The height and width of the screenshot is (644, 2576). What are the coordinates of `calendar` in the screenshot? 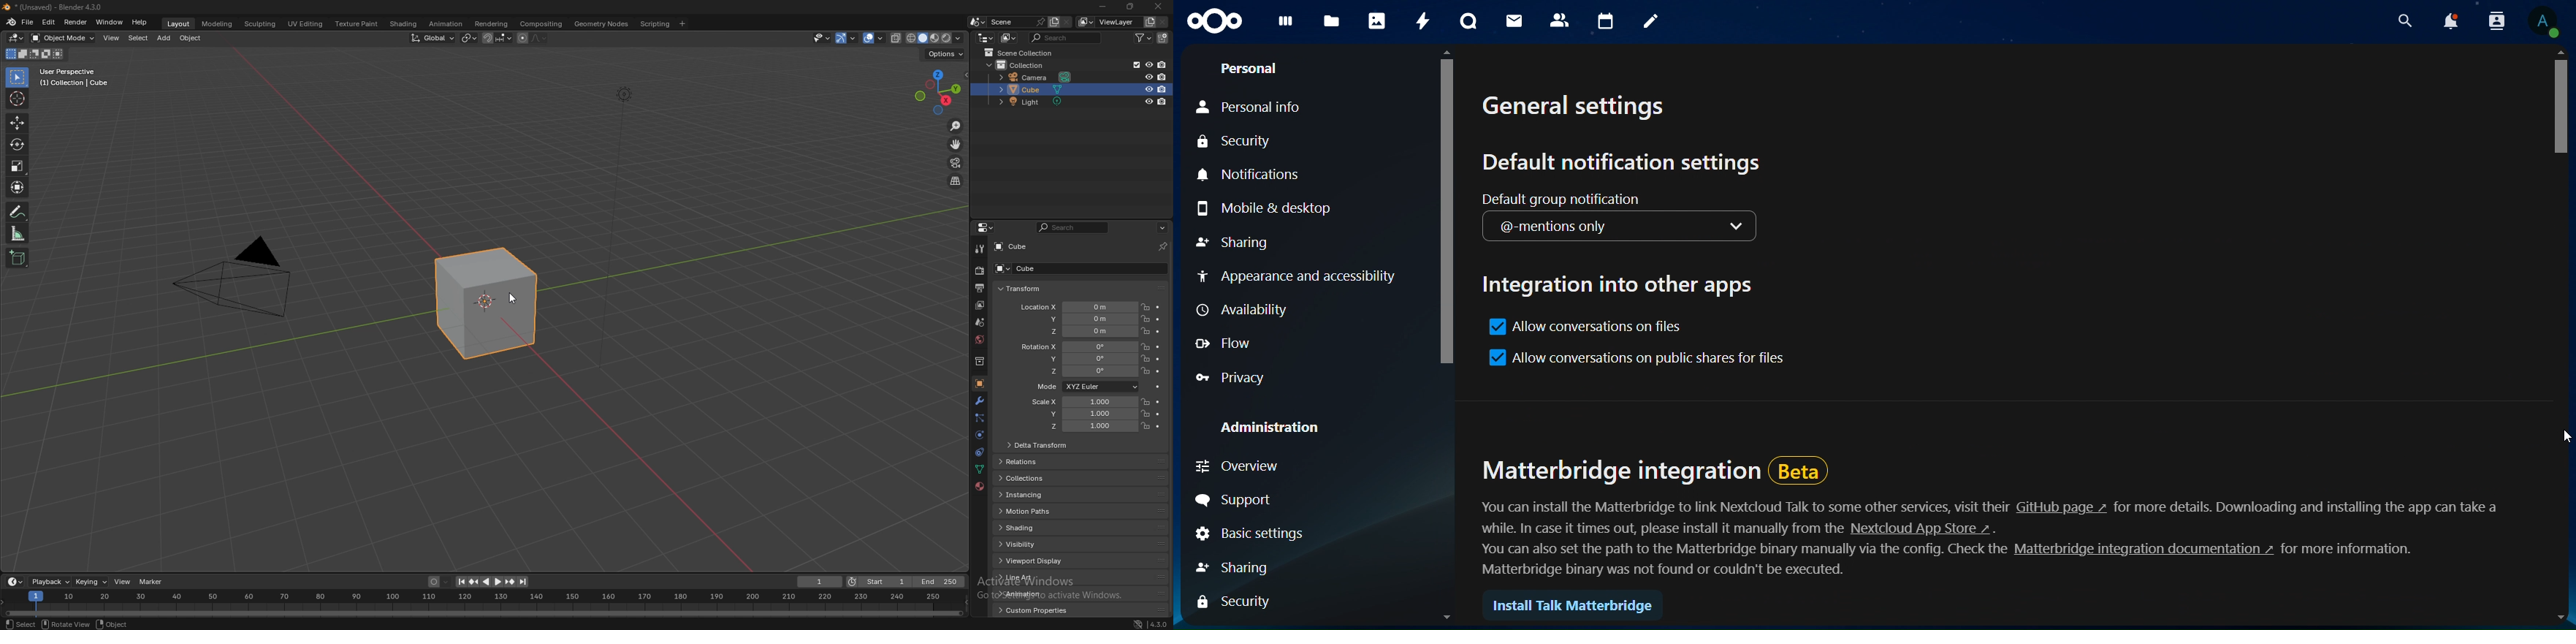 It's located at (1608, 22).